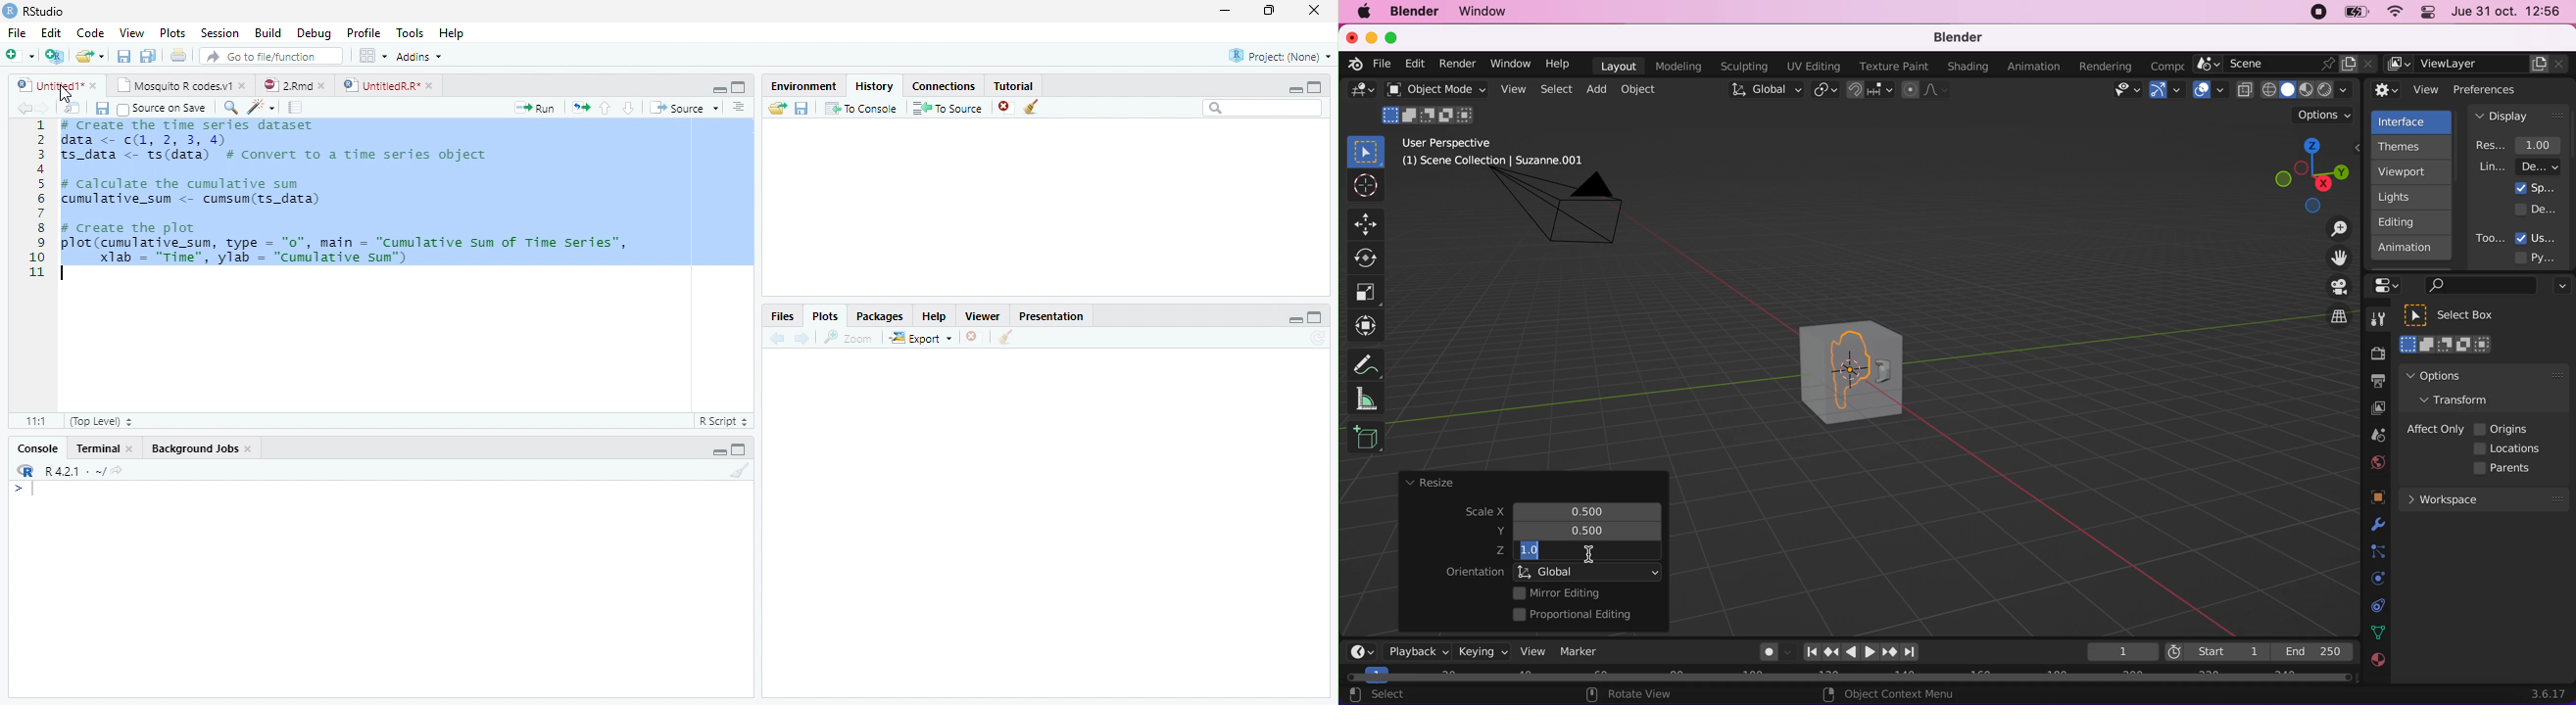  I want to click on To Console, so click(861, 111).